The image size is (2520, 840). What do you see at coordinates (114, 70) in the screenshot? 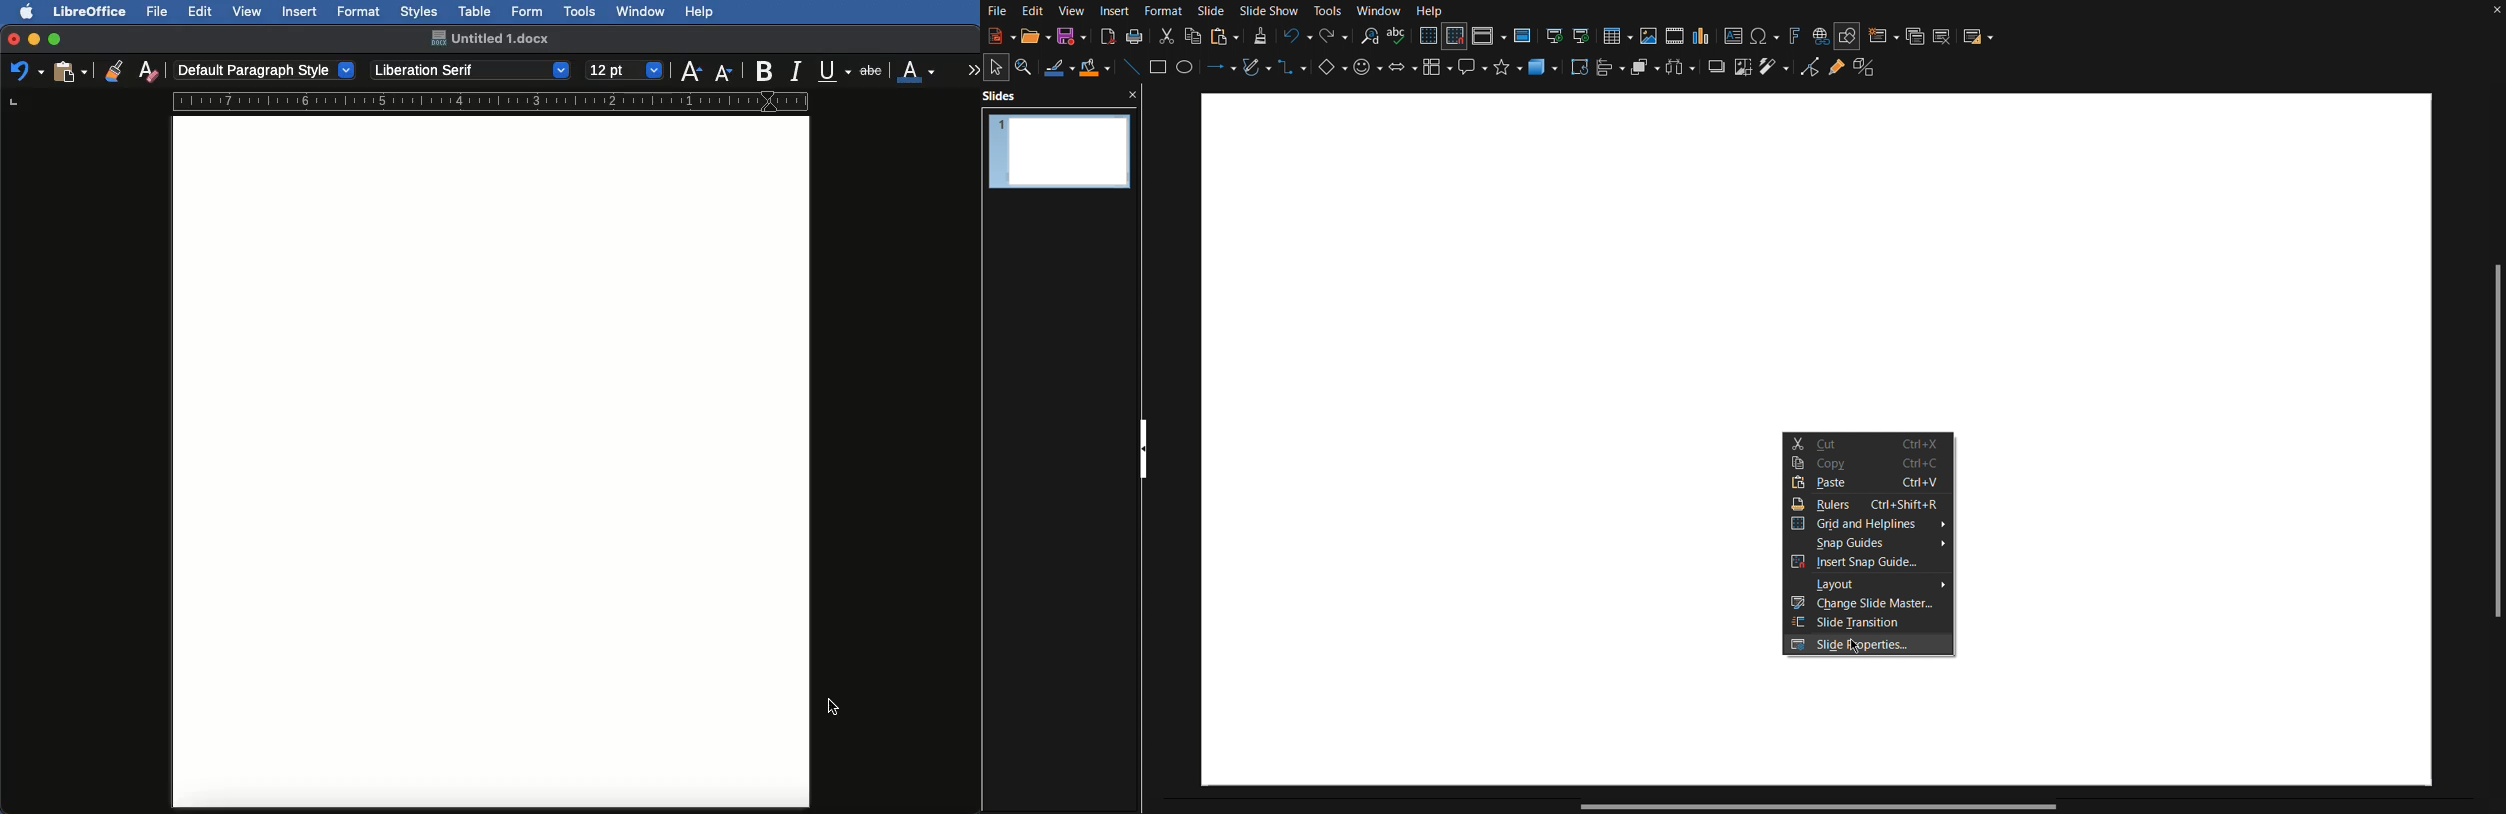
I see `Clone formatting` at bounding box center [114, 70].